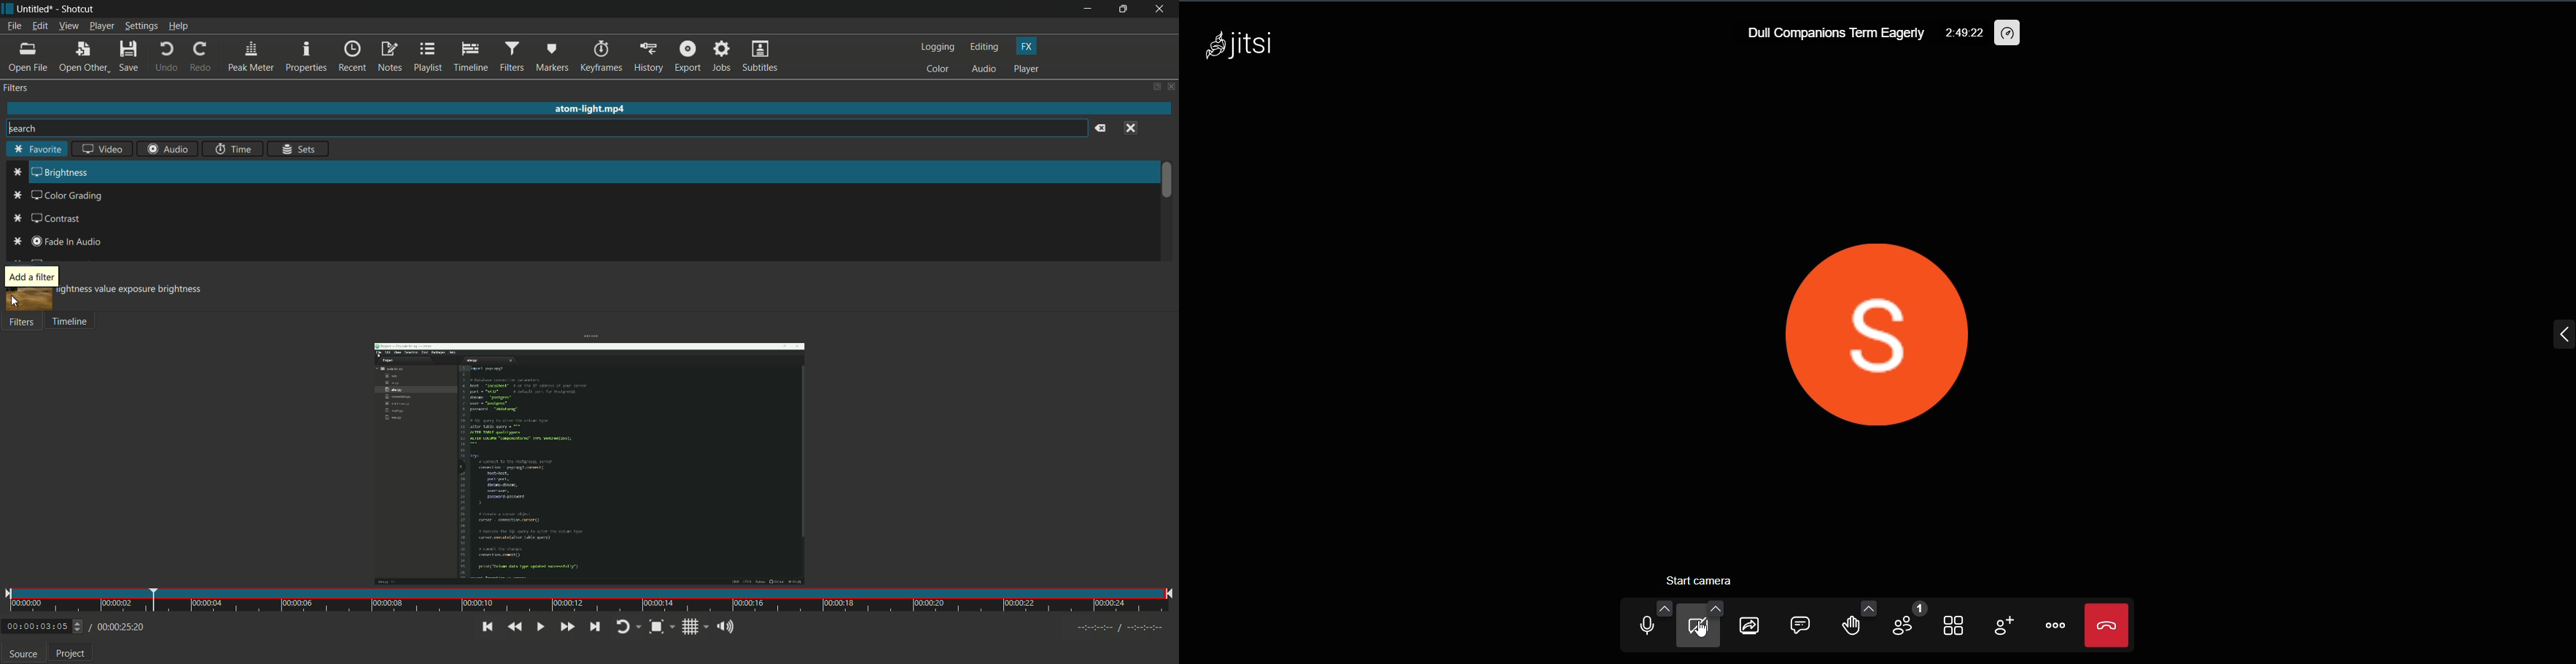  What do you see at coordinates (984, 69) in the screenshot?
I see `audio` at bounding box center [984, 69].